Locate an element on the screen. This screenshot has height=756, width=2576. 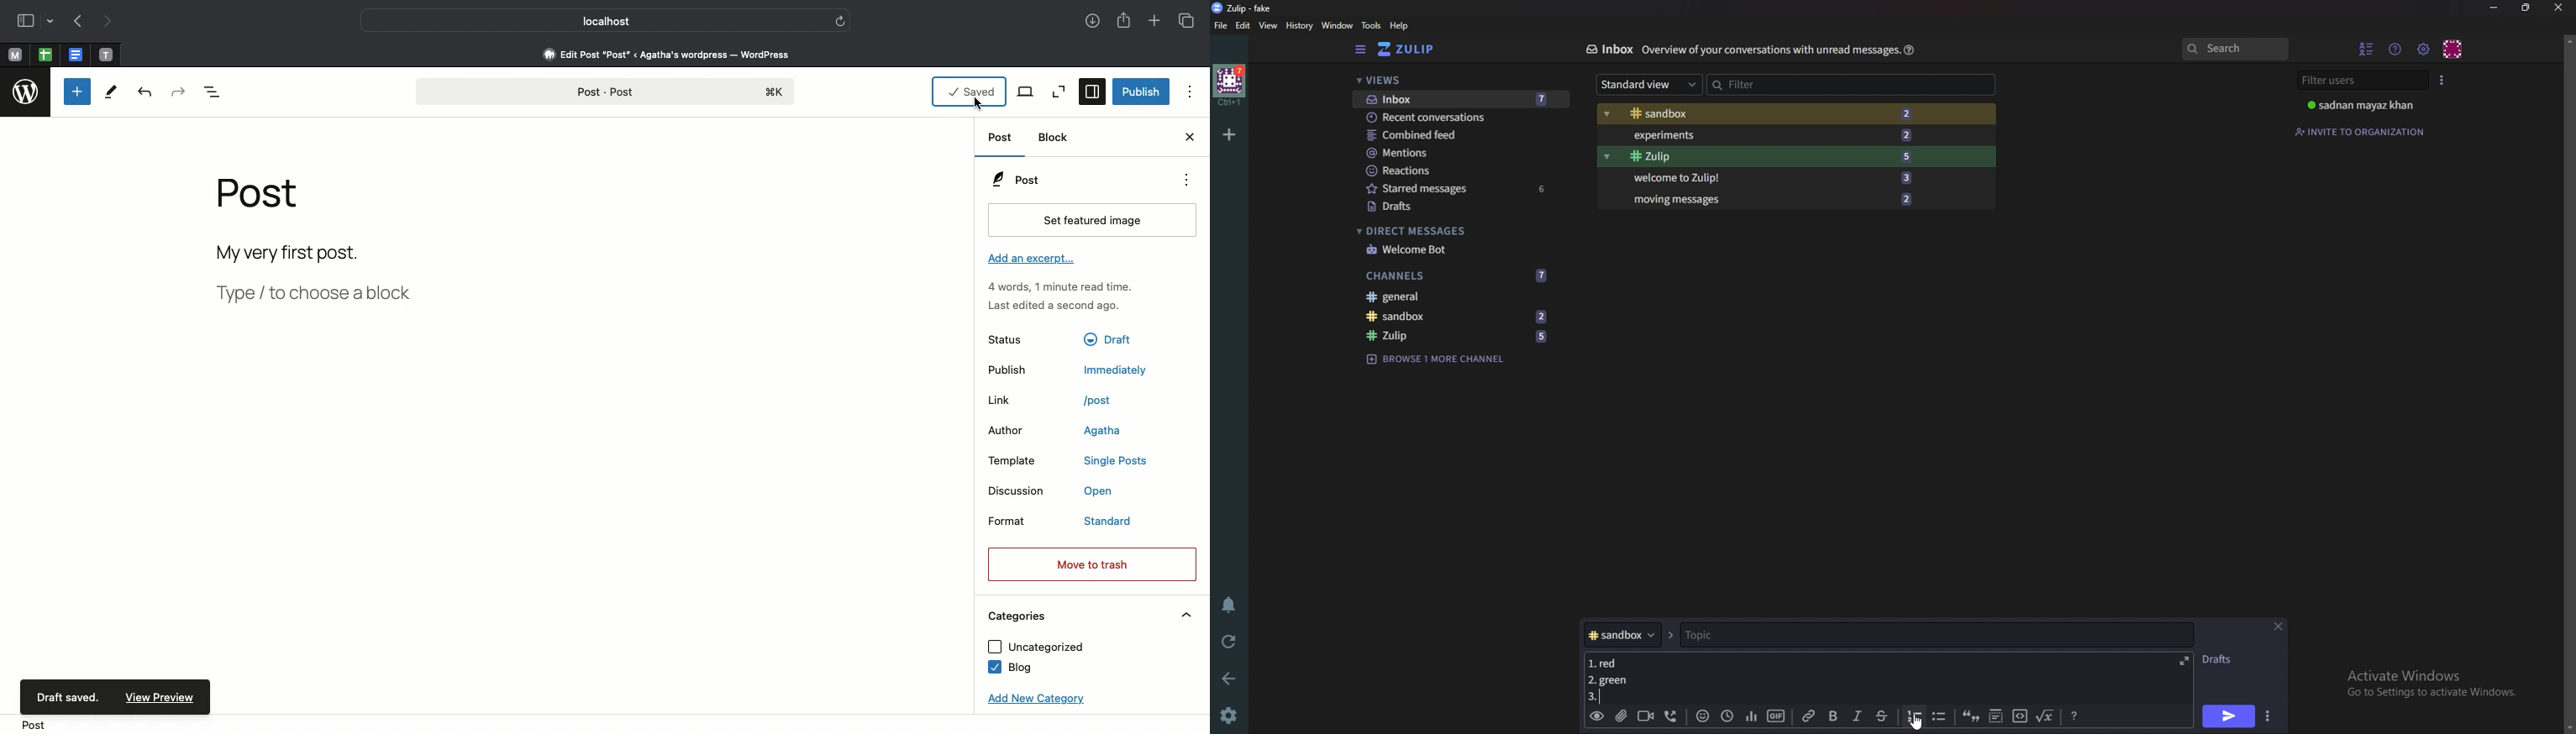
Direct messages is located at coordinates (1452, 231).